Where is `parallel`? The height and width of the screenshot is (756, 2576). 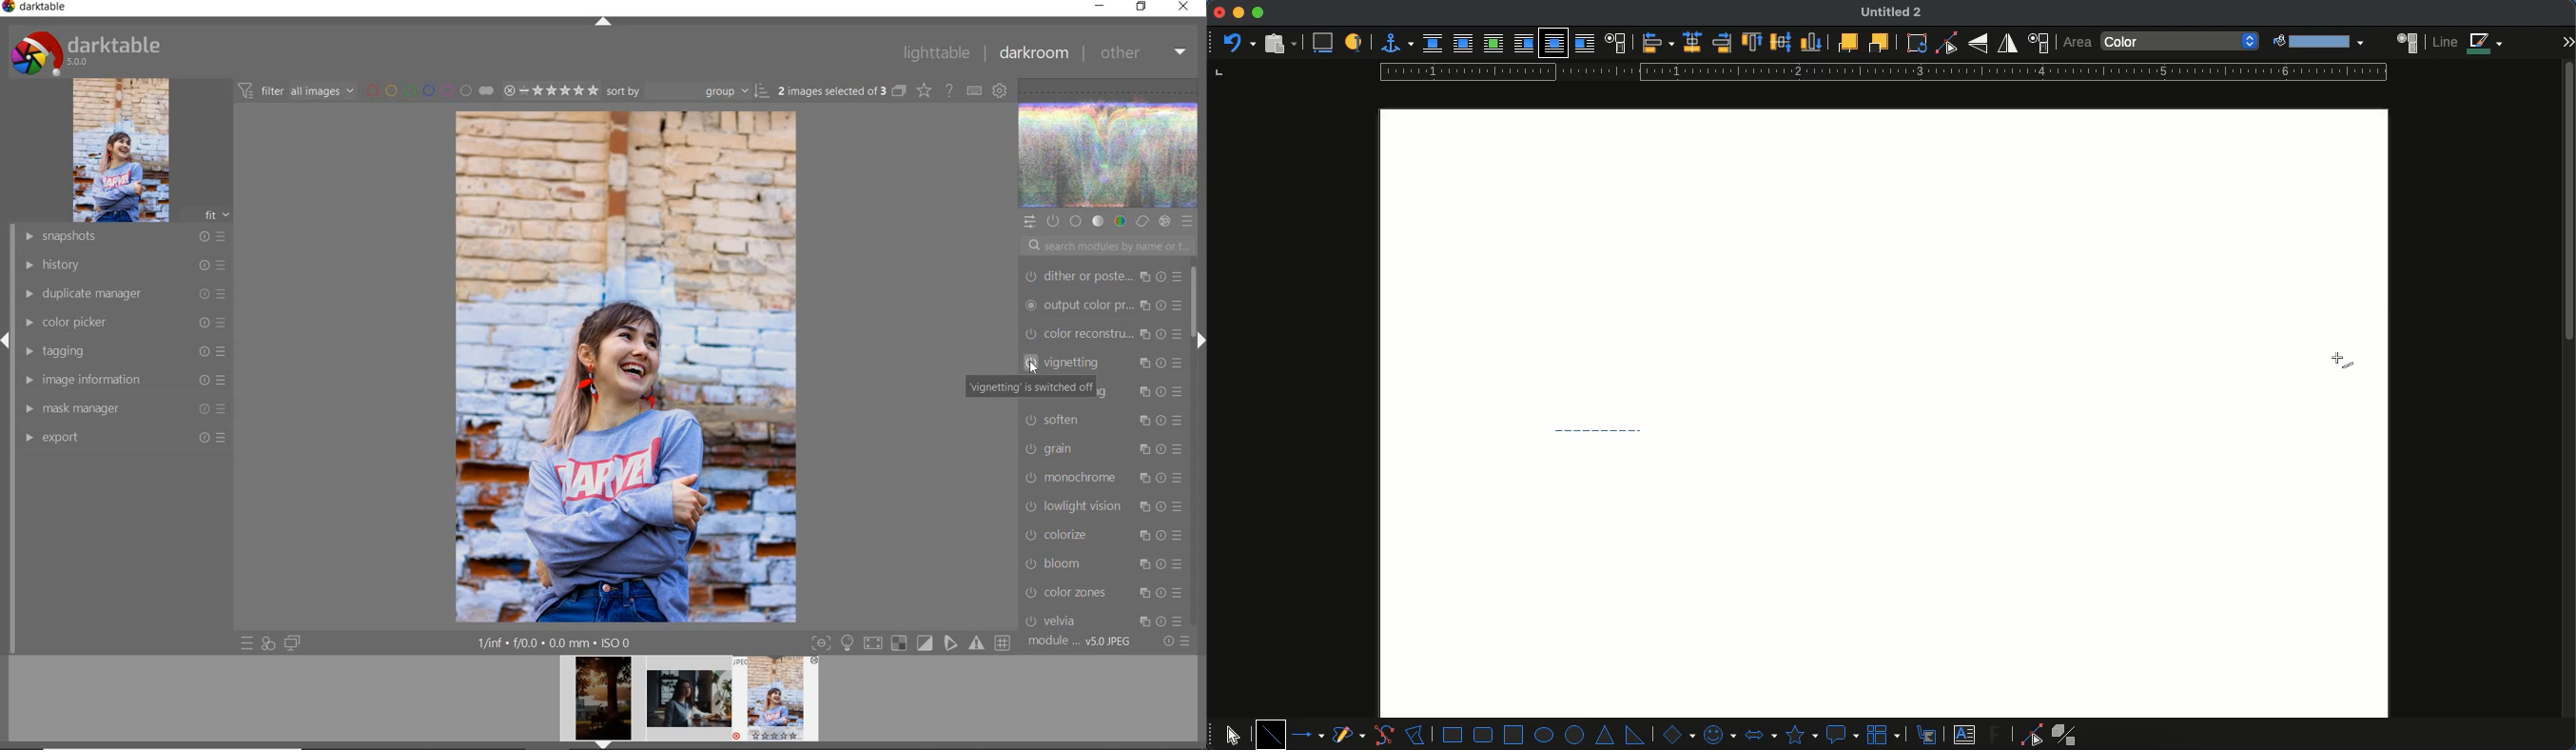
parallel is located at coordinates (1463, 43).